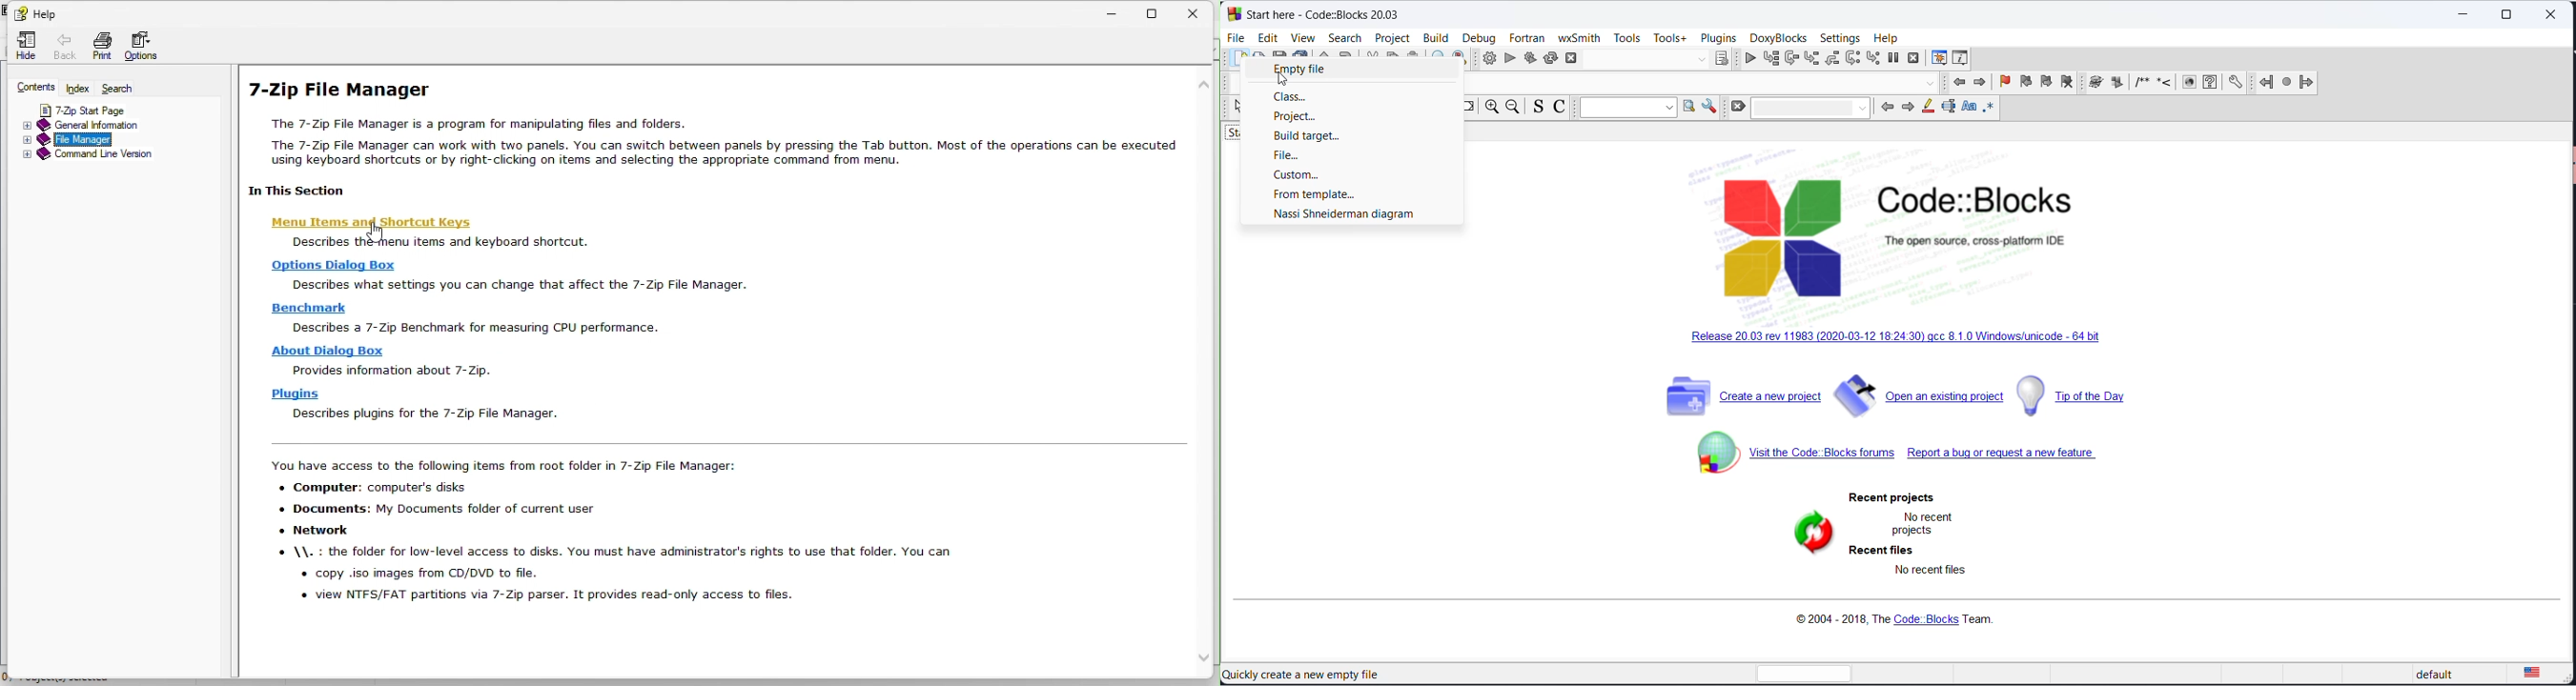 This screenshot has height=700, width=2576. Describe the element at coordinates (1238, 38) in the screenshot. I see `file` at that location.